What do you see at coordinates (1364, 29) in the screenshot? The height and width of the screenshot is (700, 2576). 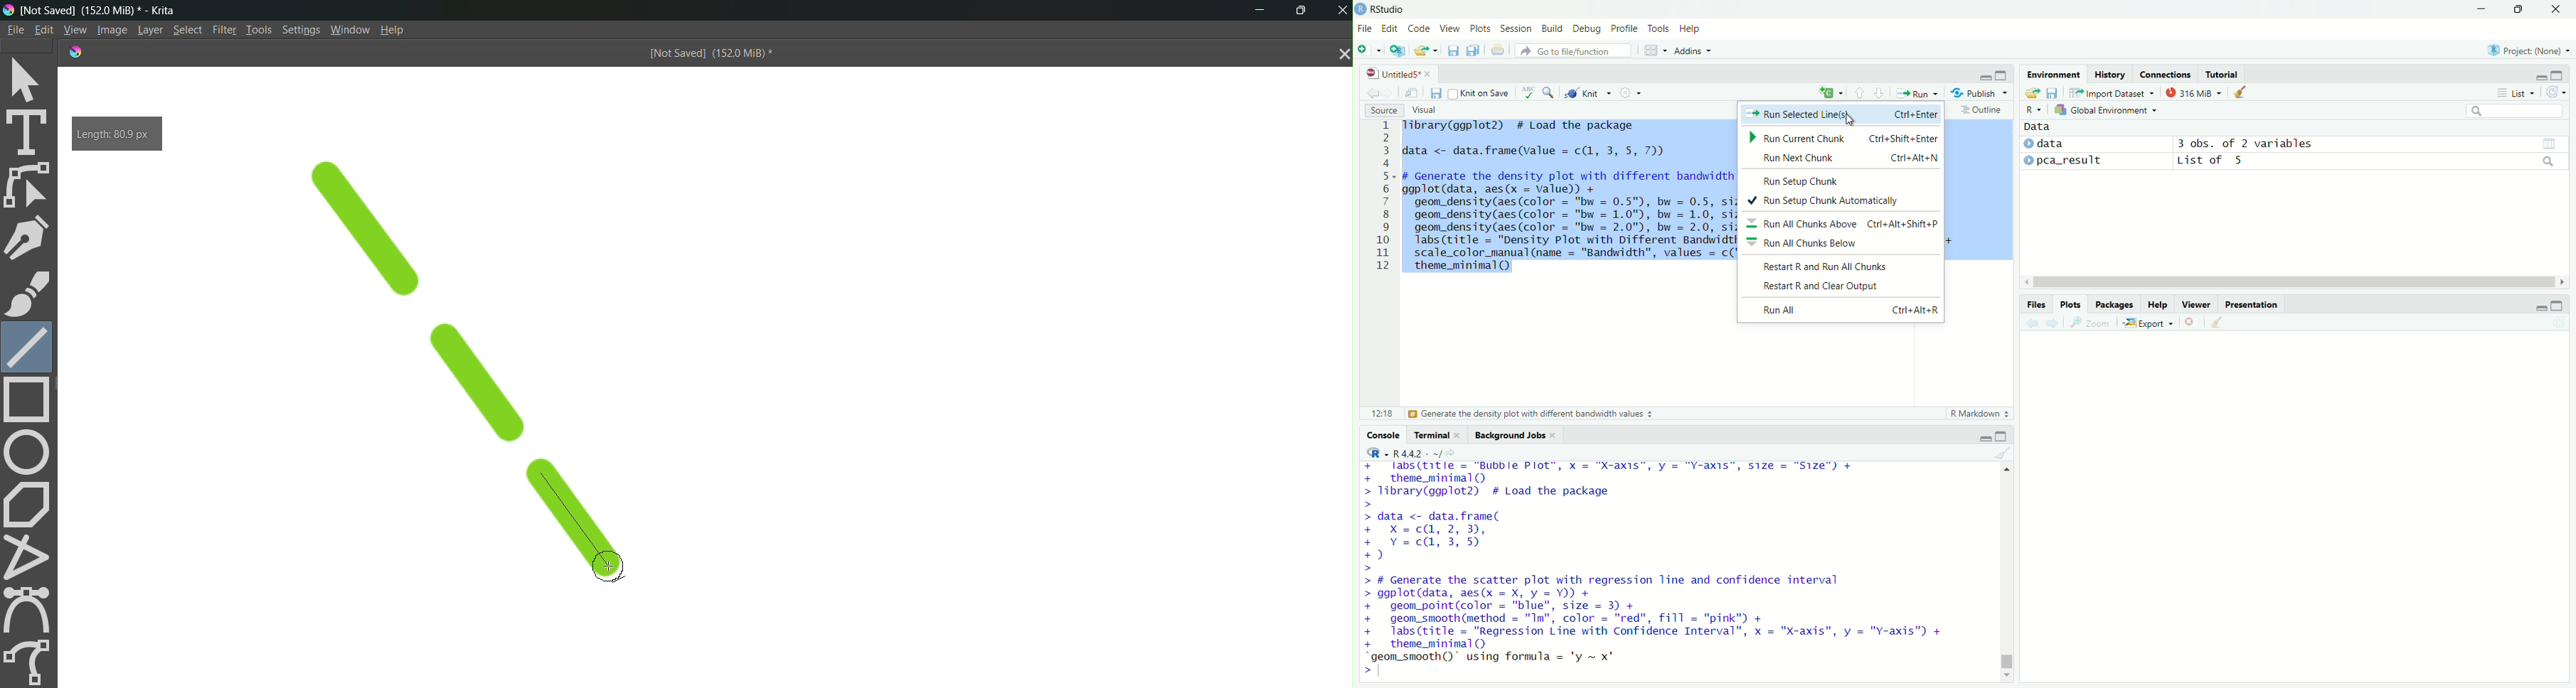 I see `File` at bounding box center [1364, 29].